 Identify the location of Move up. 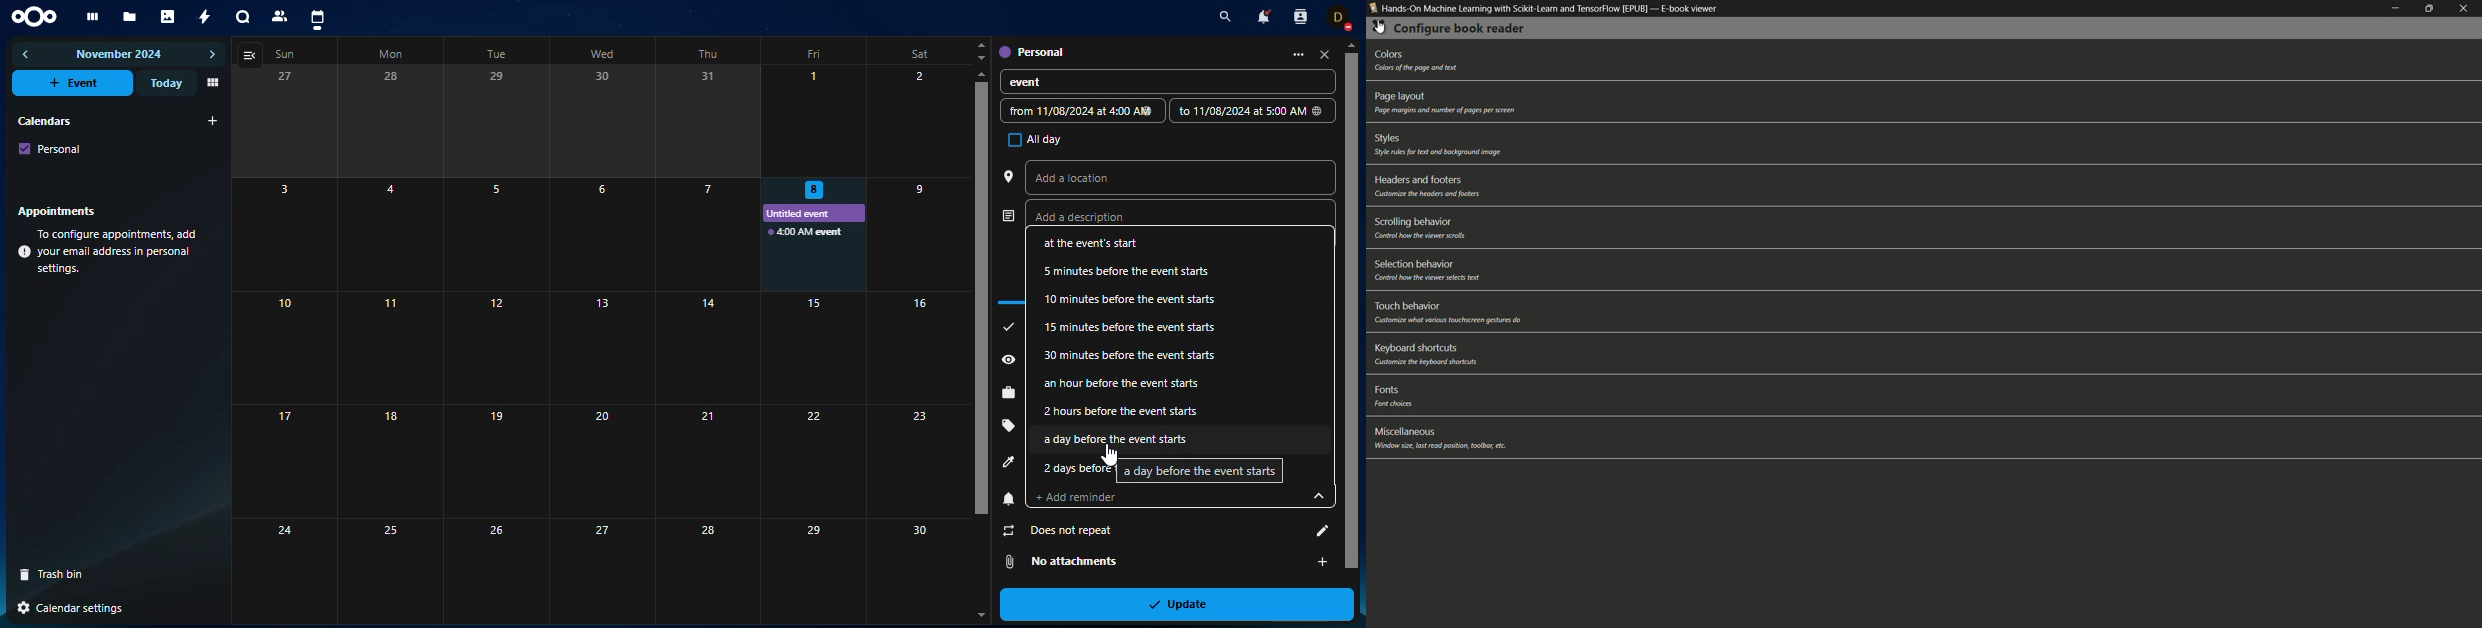
(981, 74).